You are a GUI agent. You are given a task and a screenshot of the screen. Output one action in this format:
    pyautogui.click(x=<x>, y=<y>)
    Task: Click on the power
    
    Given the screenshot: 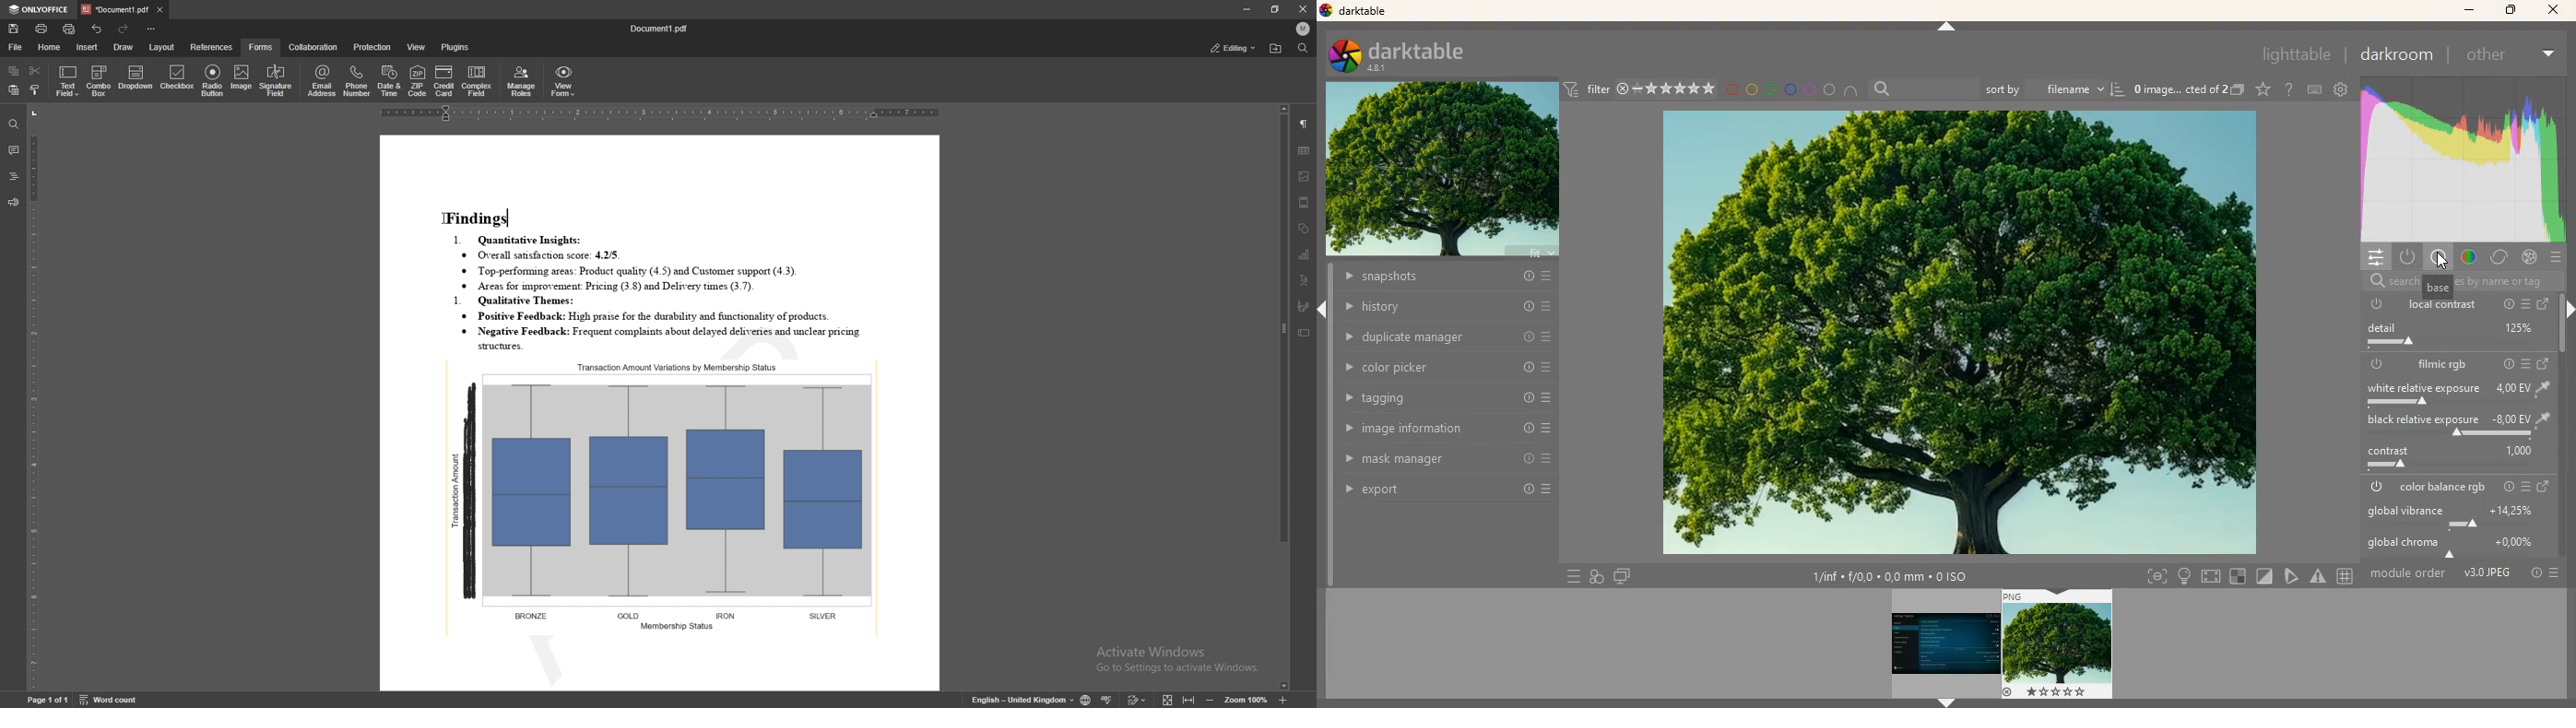 What is the action you would take?
    pyautogui.click(x=2375, y=304)
    